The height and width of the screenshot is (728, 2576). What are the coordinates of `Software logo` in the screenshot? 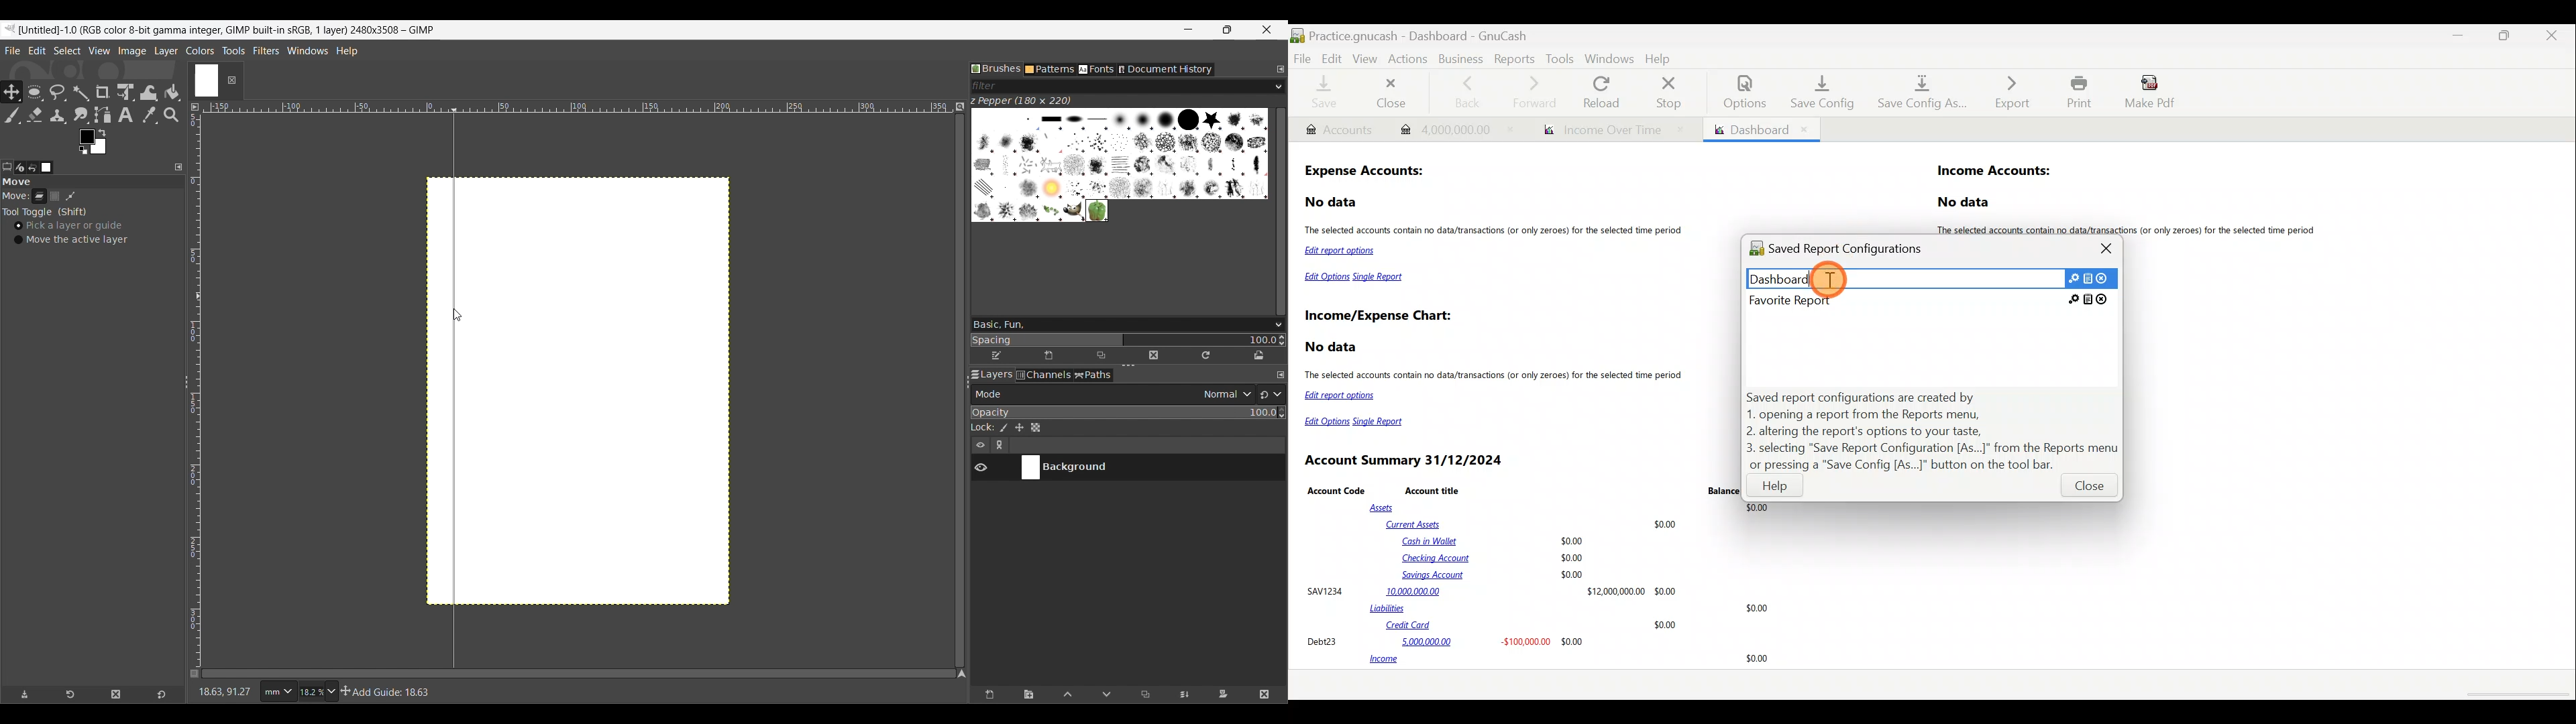 It's located at (10, 29).